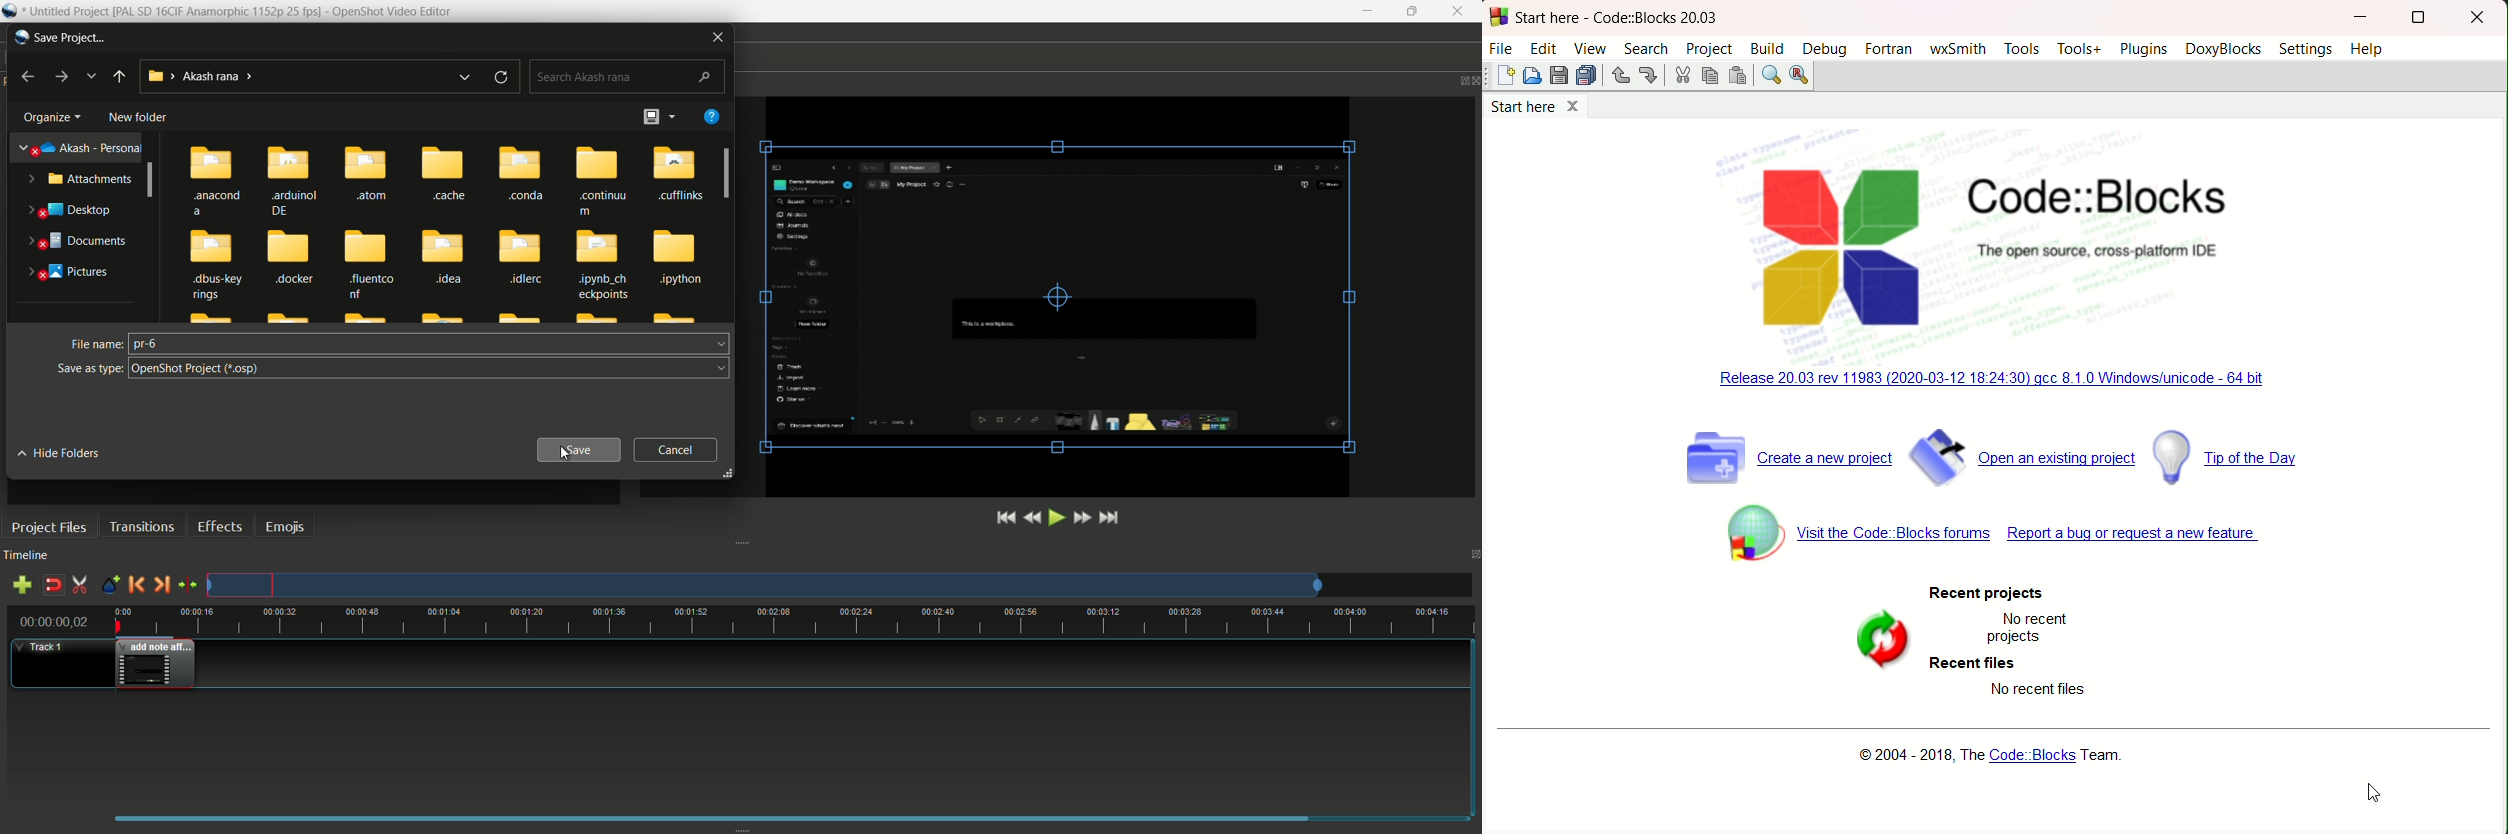 The height and width of the screenshot is (840, 2520). What do you see at coordinates (294, 178) in the screenshot?
I see `.arduinol
DE` at bounding box center [294, 178].